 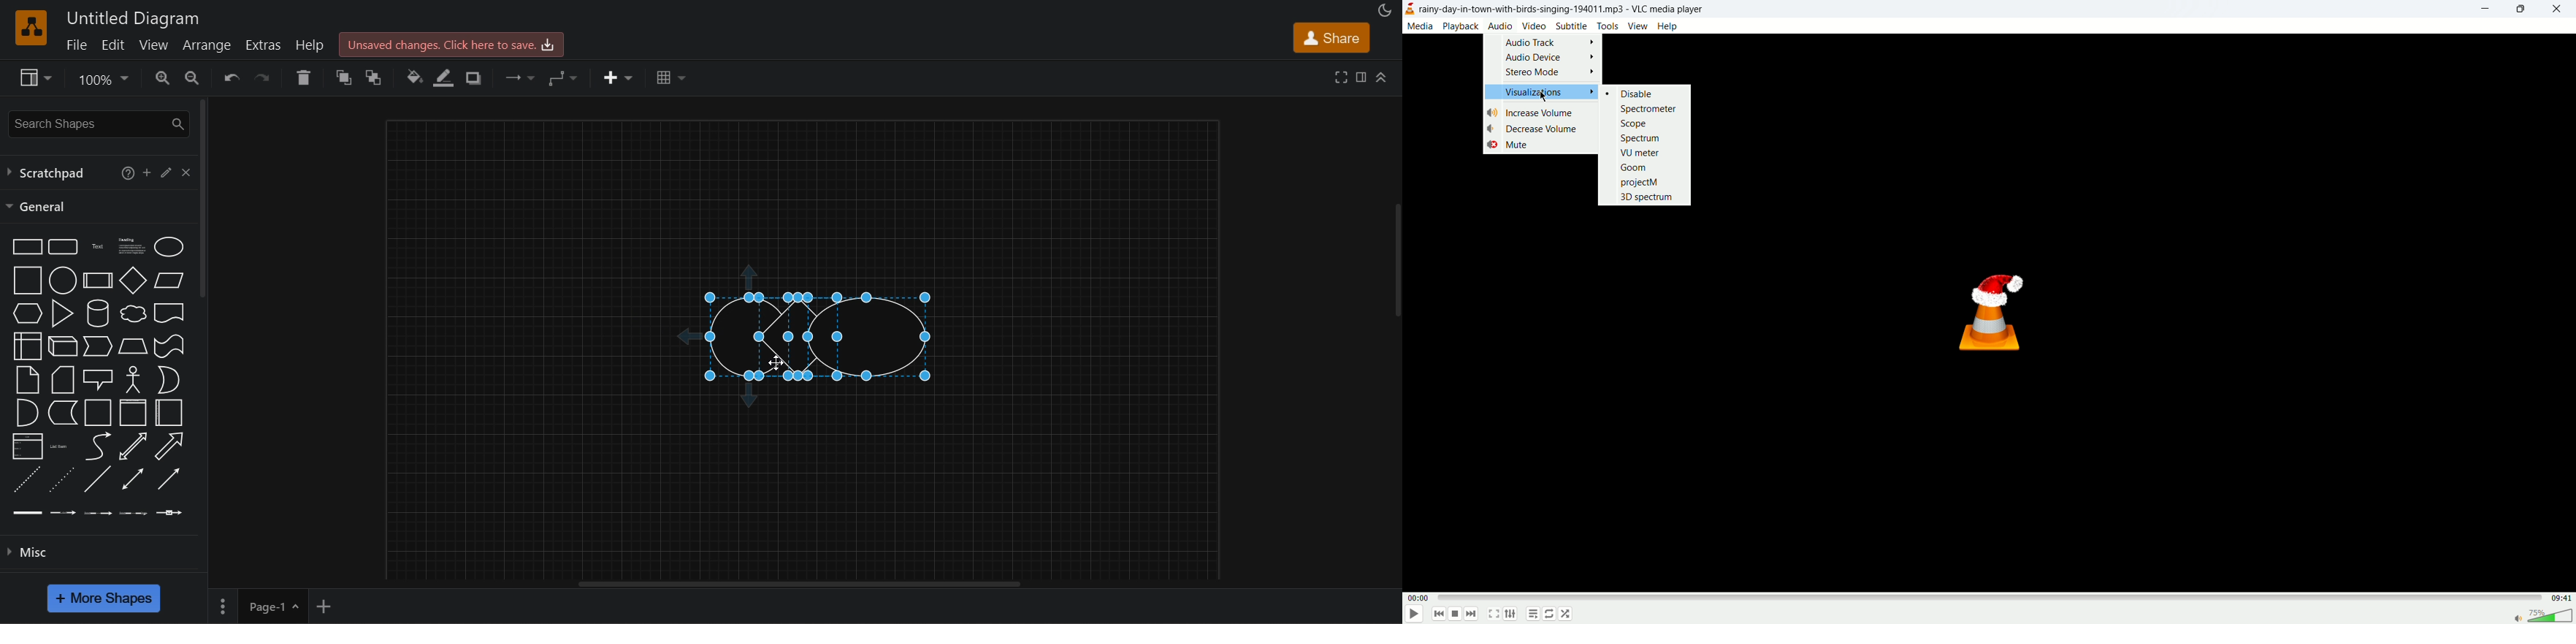 What do you see at coordinates (751, 397) in the screenshot?
I see `guide arrow` at bounding box center [751, 397].